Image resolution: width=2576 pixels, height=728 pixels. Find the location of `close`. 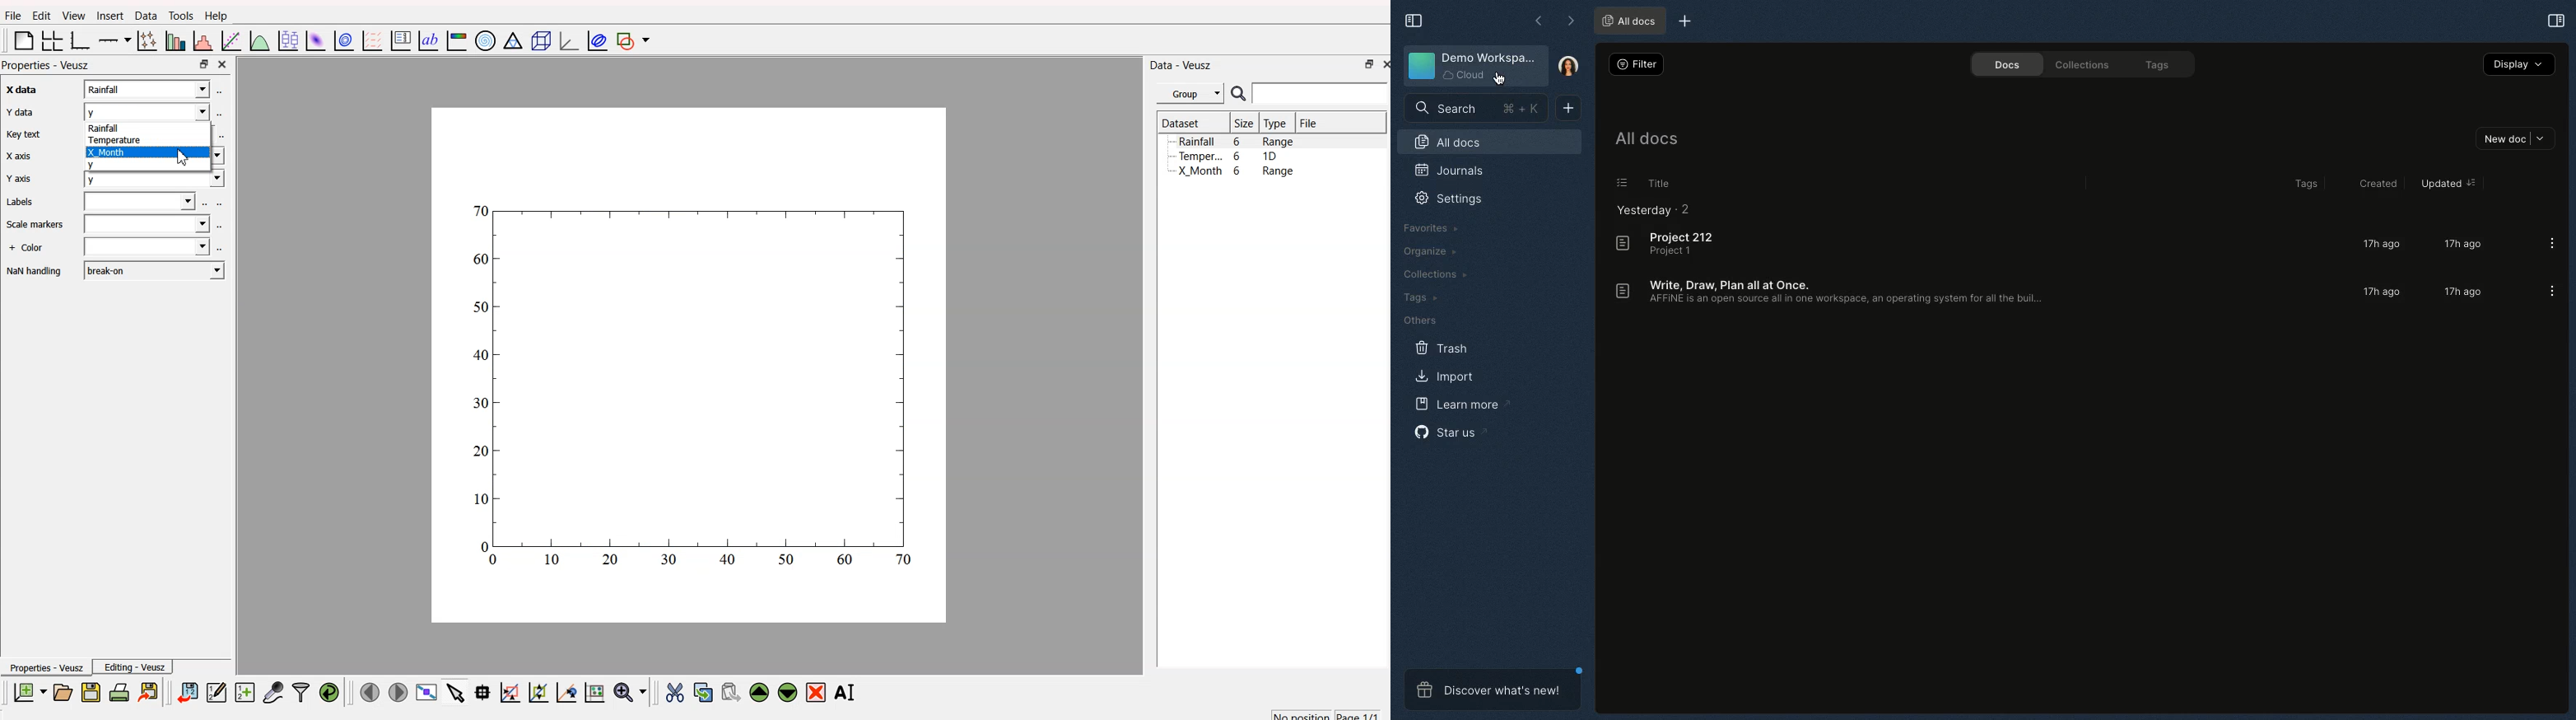

close is located at coordinates (225, 65).